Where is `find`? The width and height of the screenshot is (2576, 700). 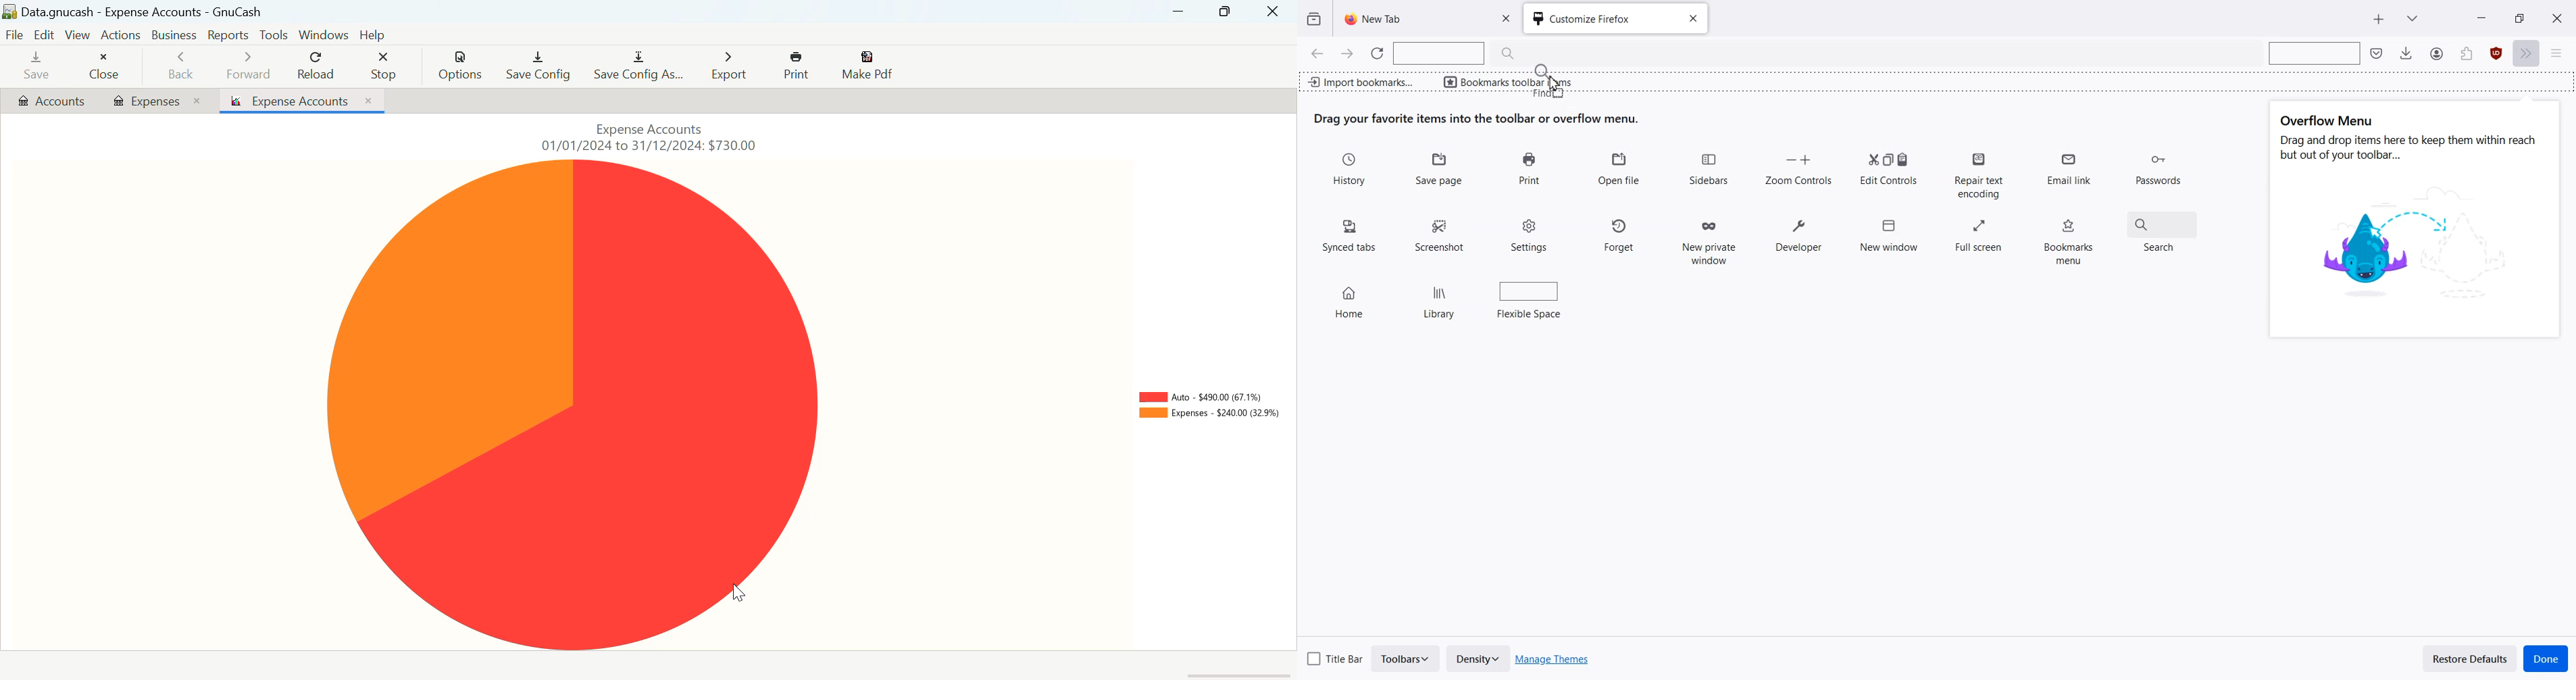
find is located at coordinates (1548, 96).